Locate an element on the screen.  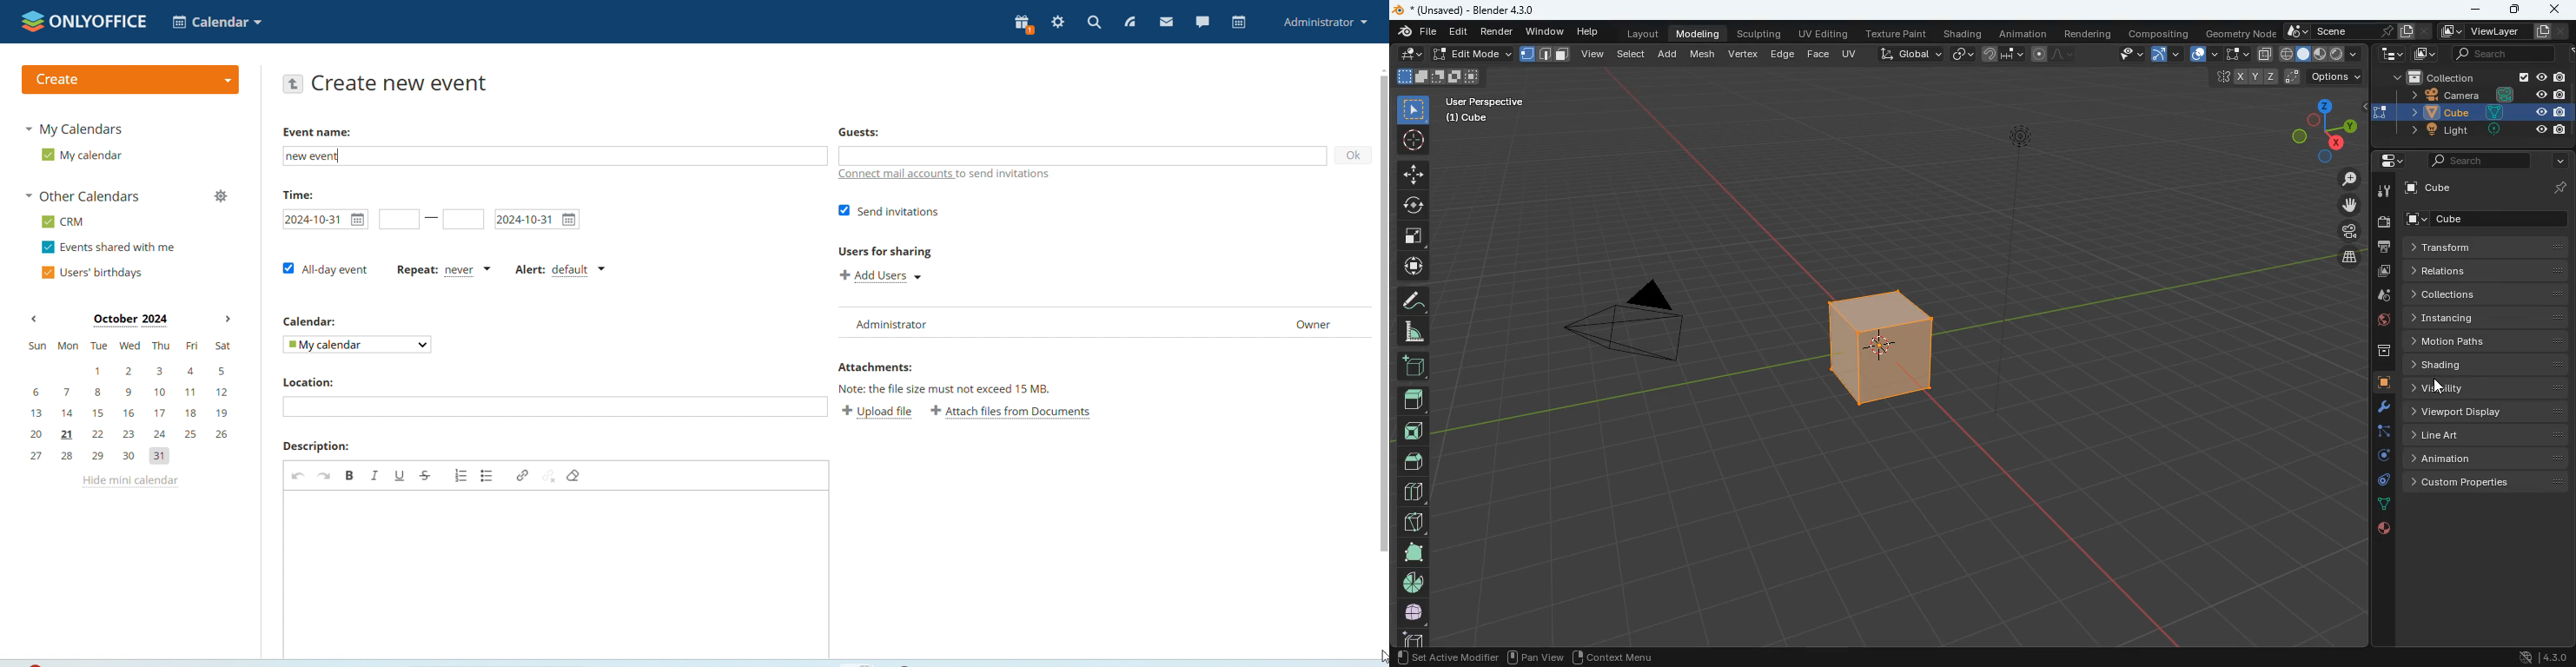
select is located at coordinates (2234, 55).